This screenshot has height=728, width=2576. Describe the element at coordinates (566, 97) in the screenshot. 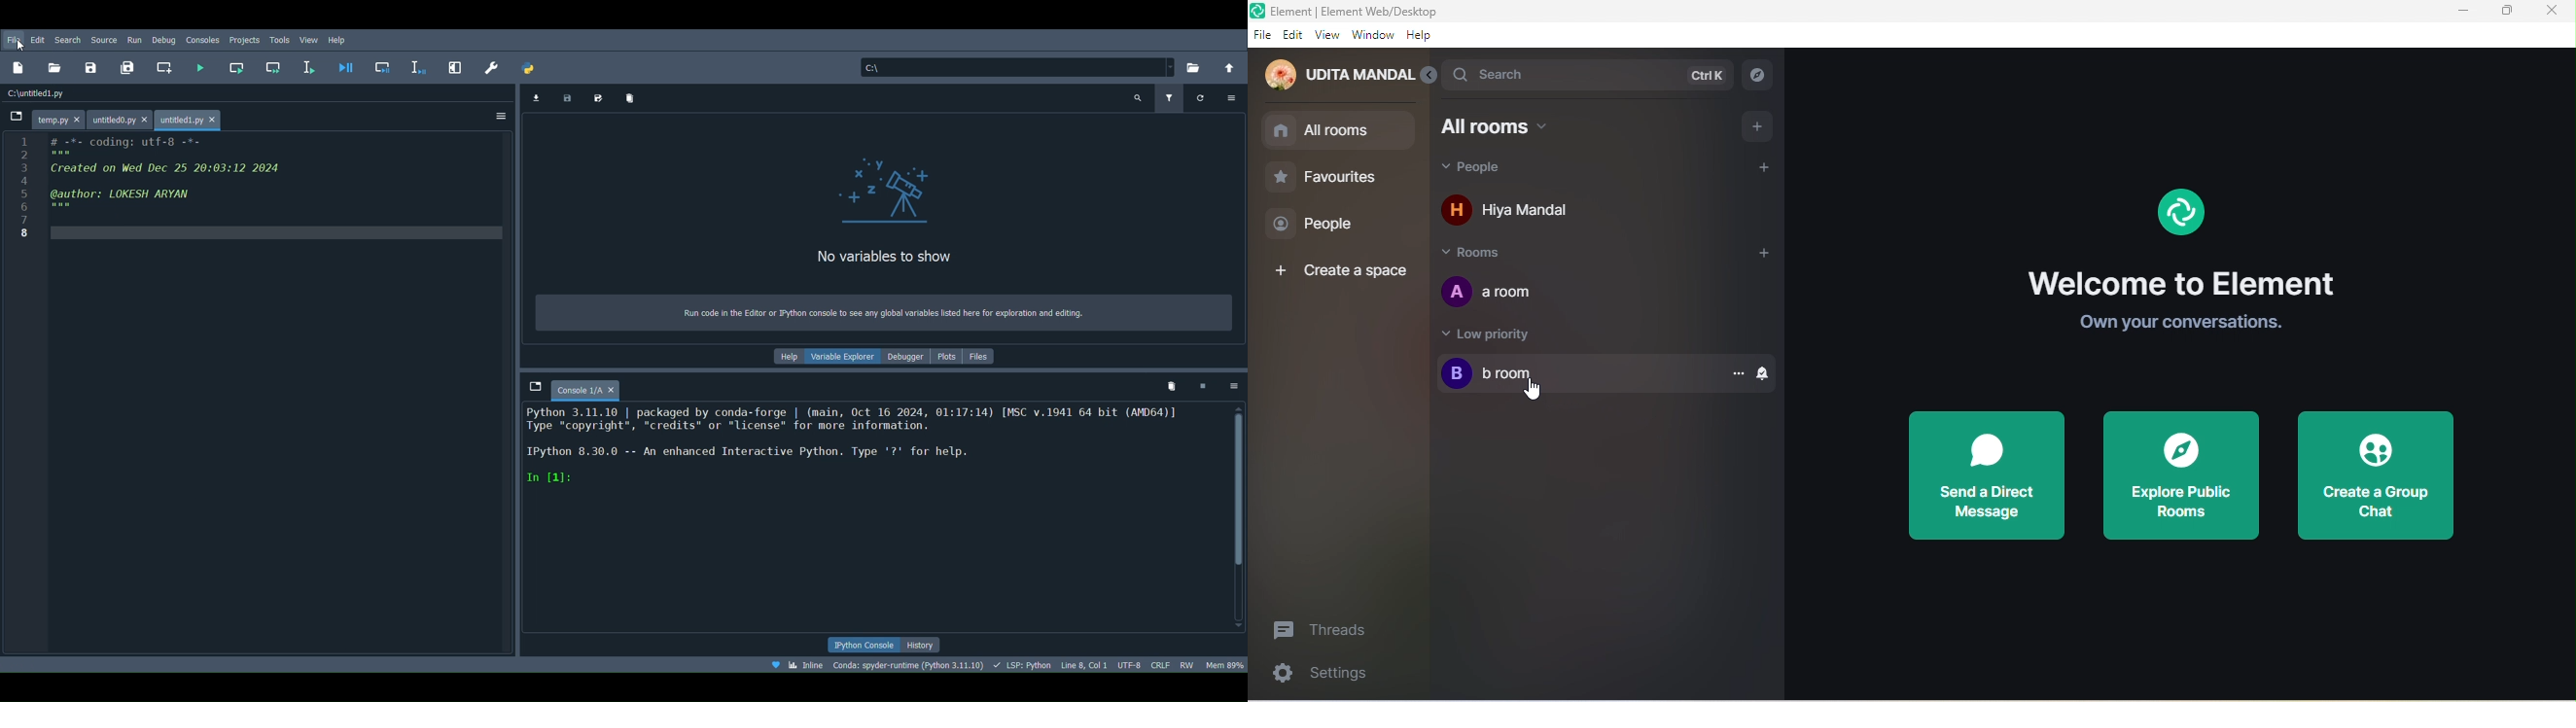

I see `Save data` at that location.